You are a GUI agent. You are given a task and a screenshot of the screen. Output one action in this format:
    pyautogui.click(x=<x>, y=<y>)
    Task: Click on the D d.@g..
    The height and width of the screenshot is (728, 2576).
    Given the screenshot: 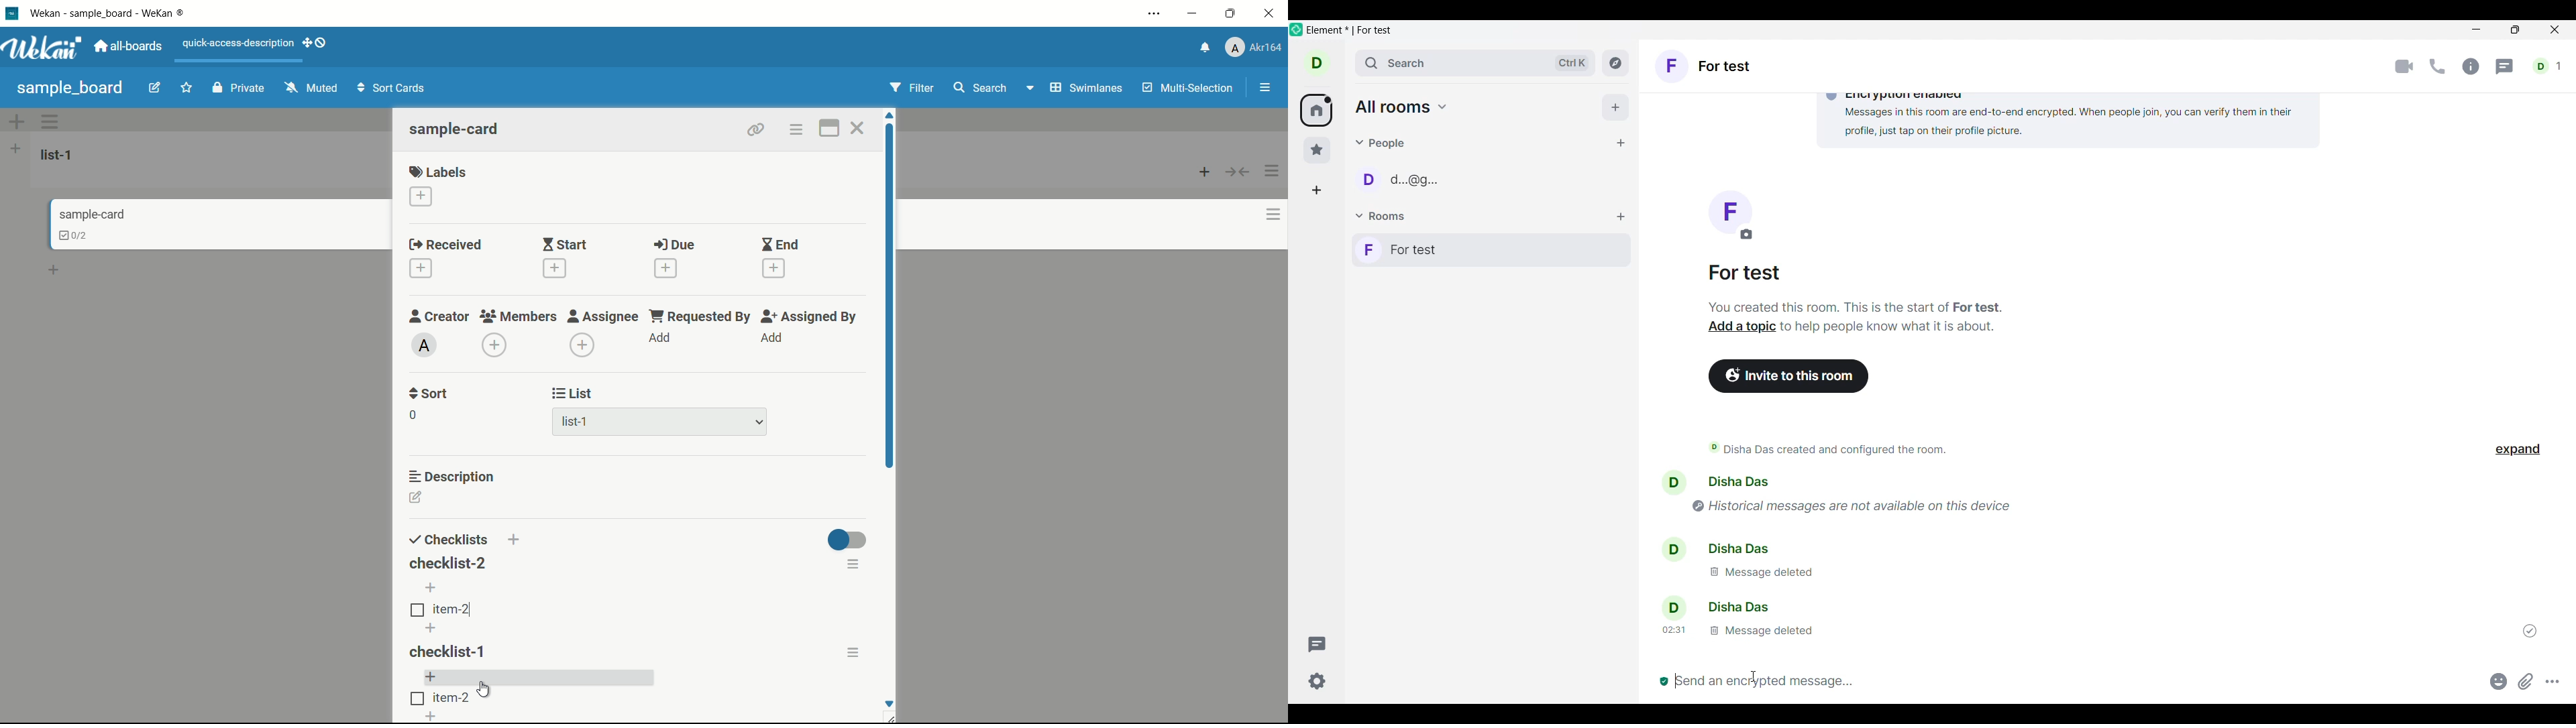 What is the action you would take?
    pyautogui.click(x=1404, y=180)
    